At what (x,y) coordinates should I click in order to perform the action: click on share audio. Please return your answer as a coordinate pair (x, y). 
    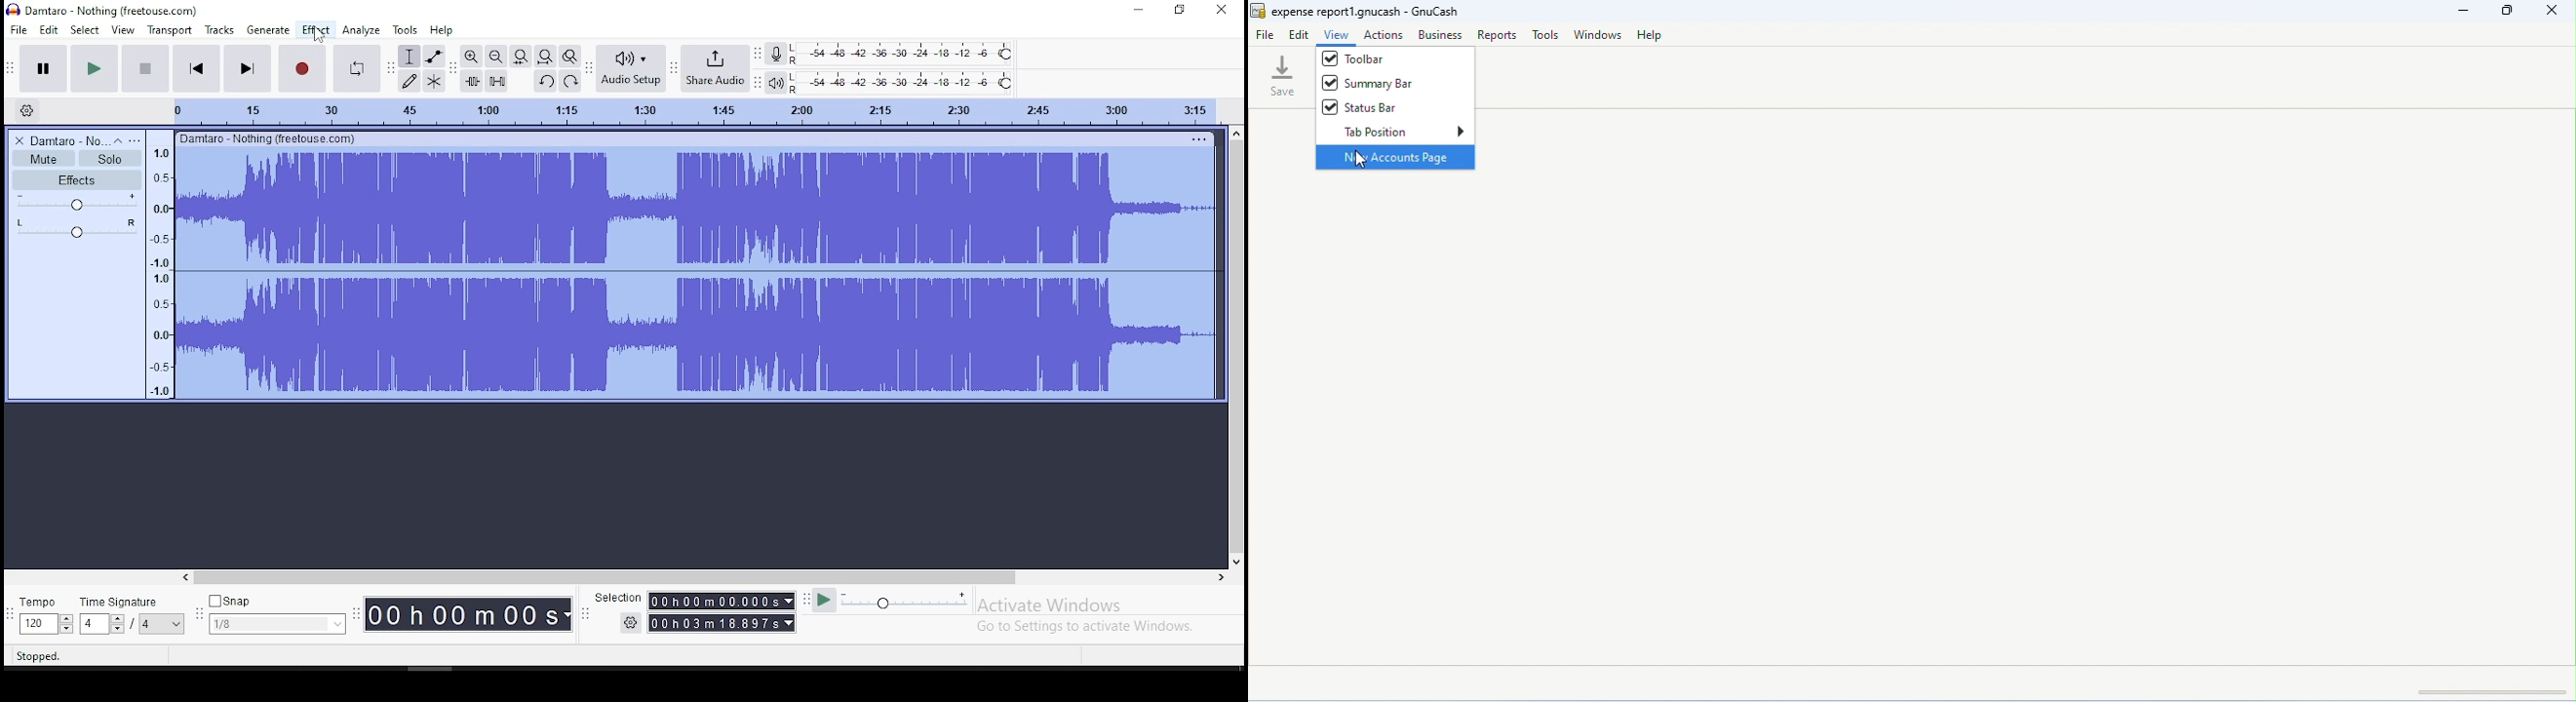
    Looking at the image, I should click on (716, 68).